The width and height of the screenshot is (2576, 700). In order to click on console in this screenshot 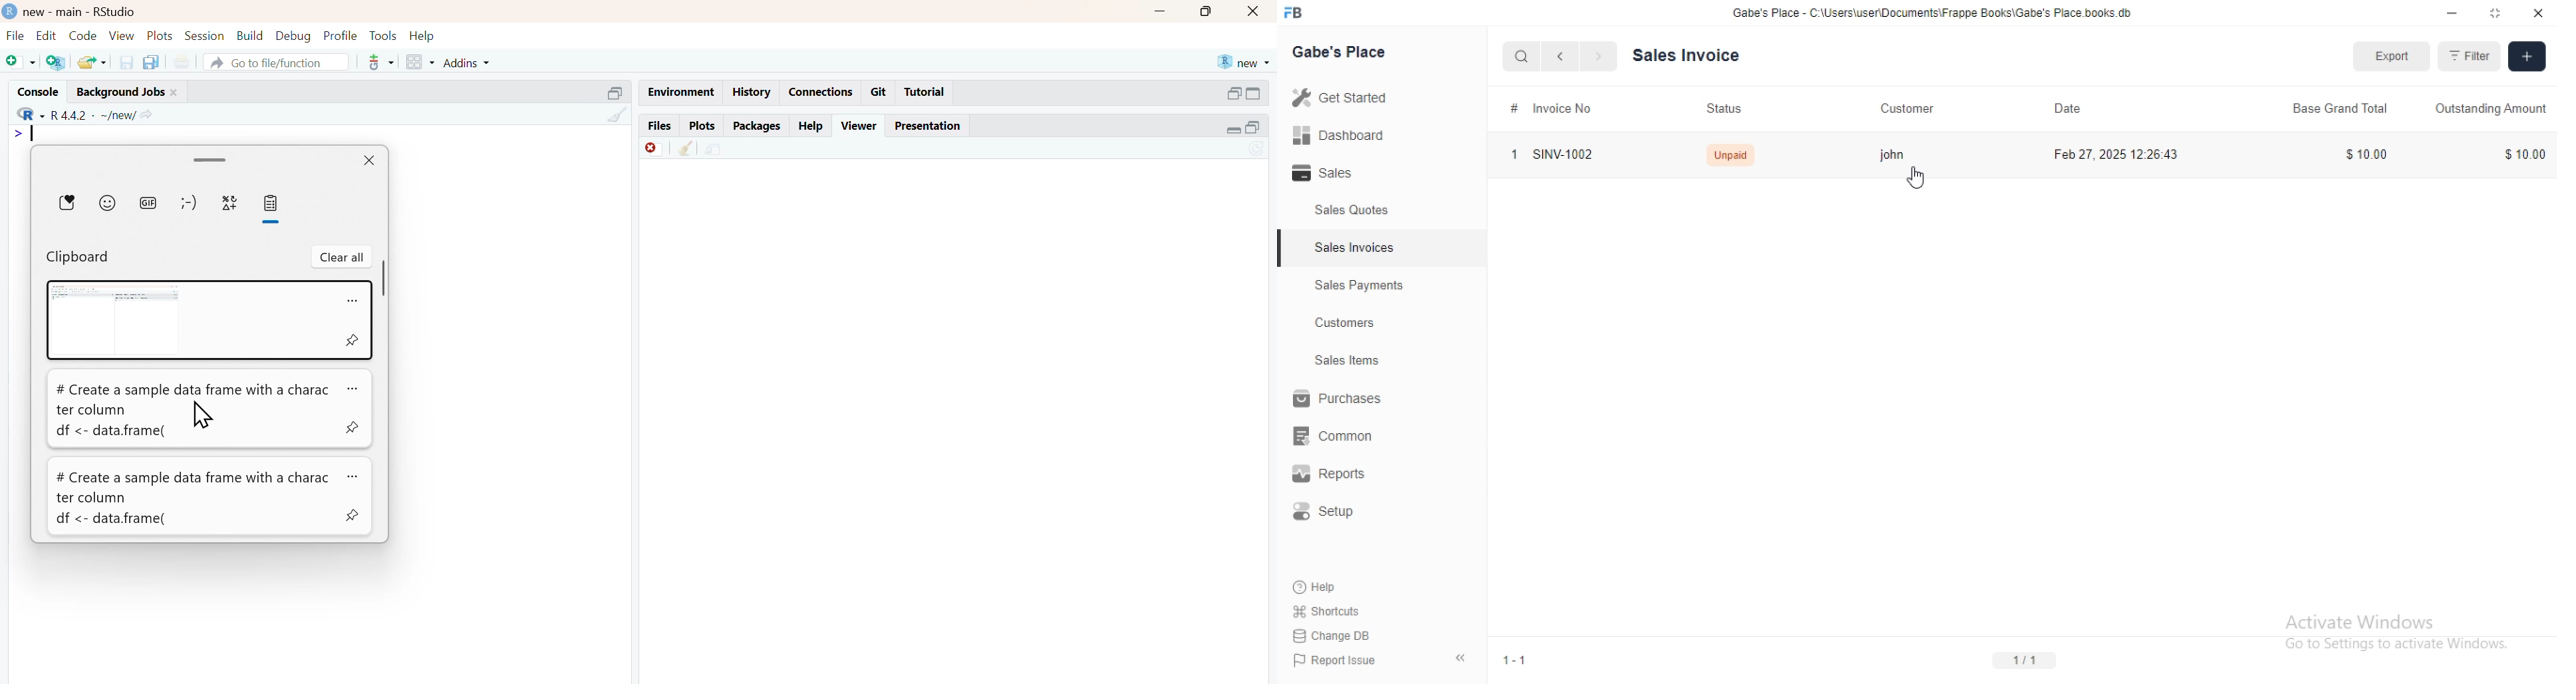, I will do `click(39, 92)`.